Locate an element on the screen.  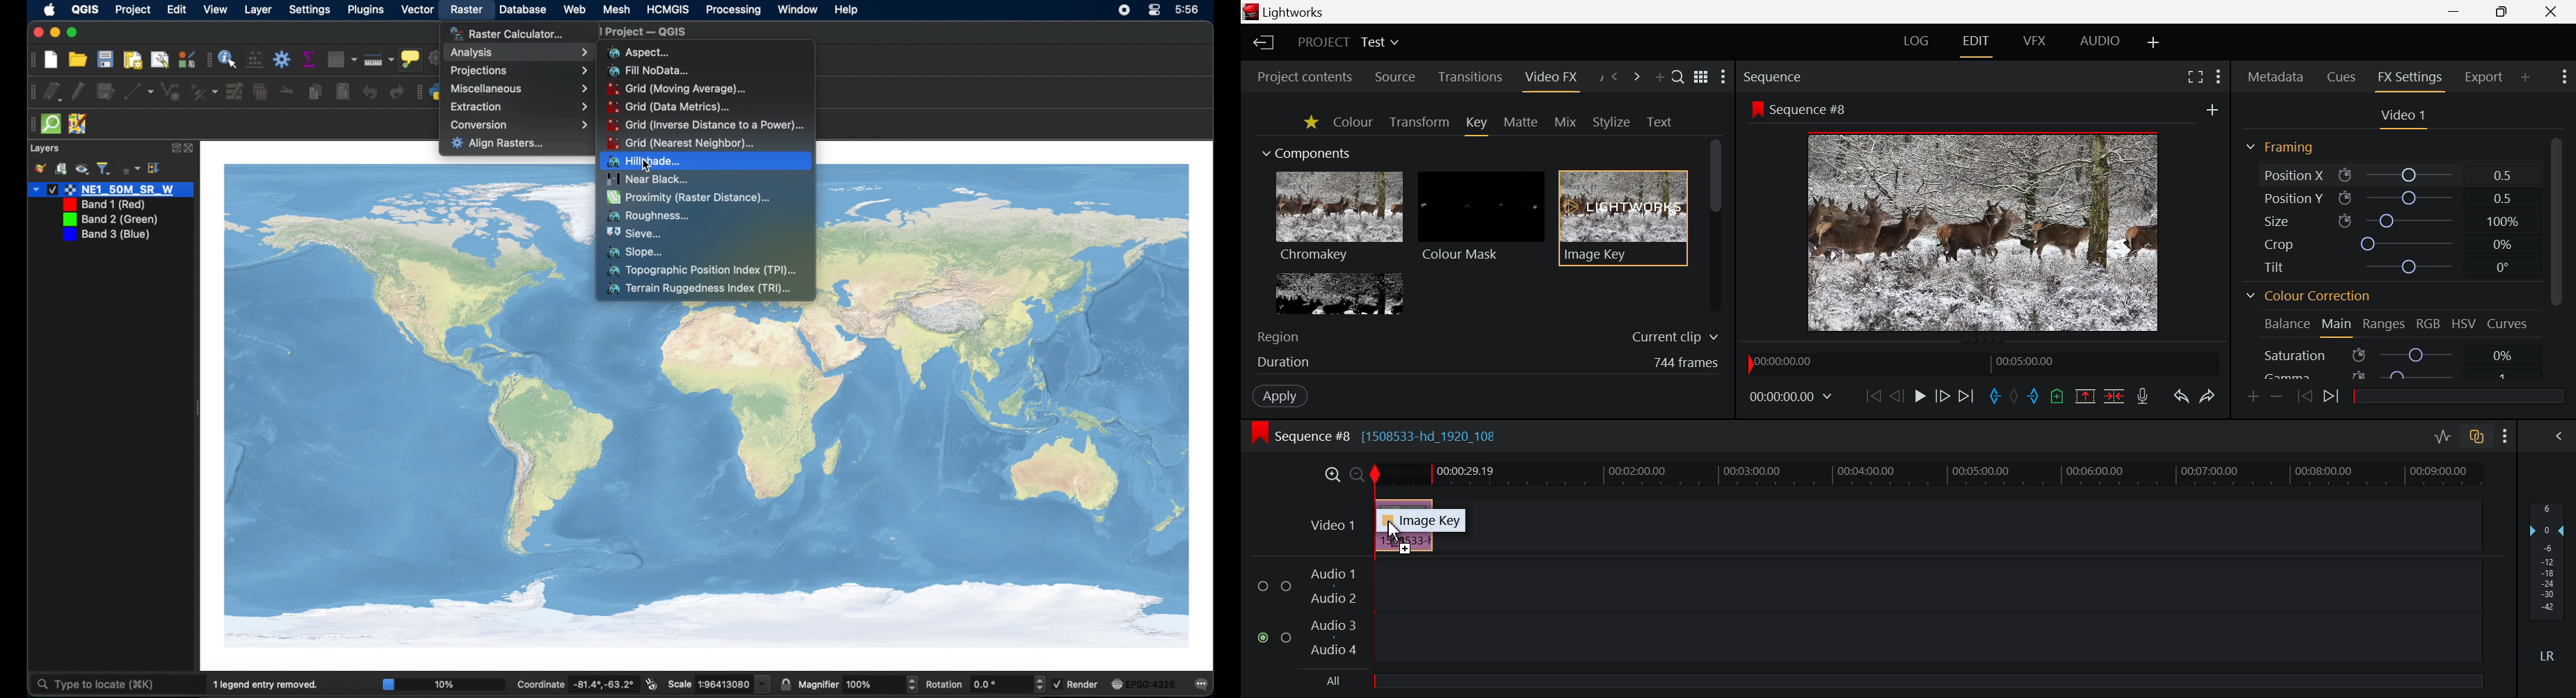
AUDIO Layout is located at coordinates (2100, 40).